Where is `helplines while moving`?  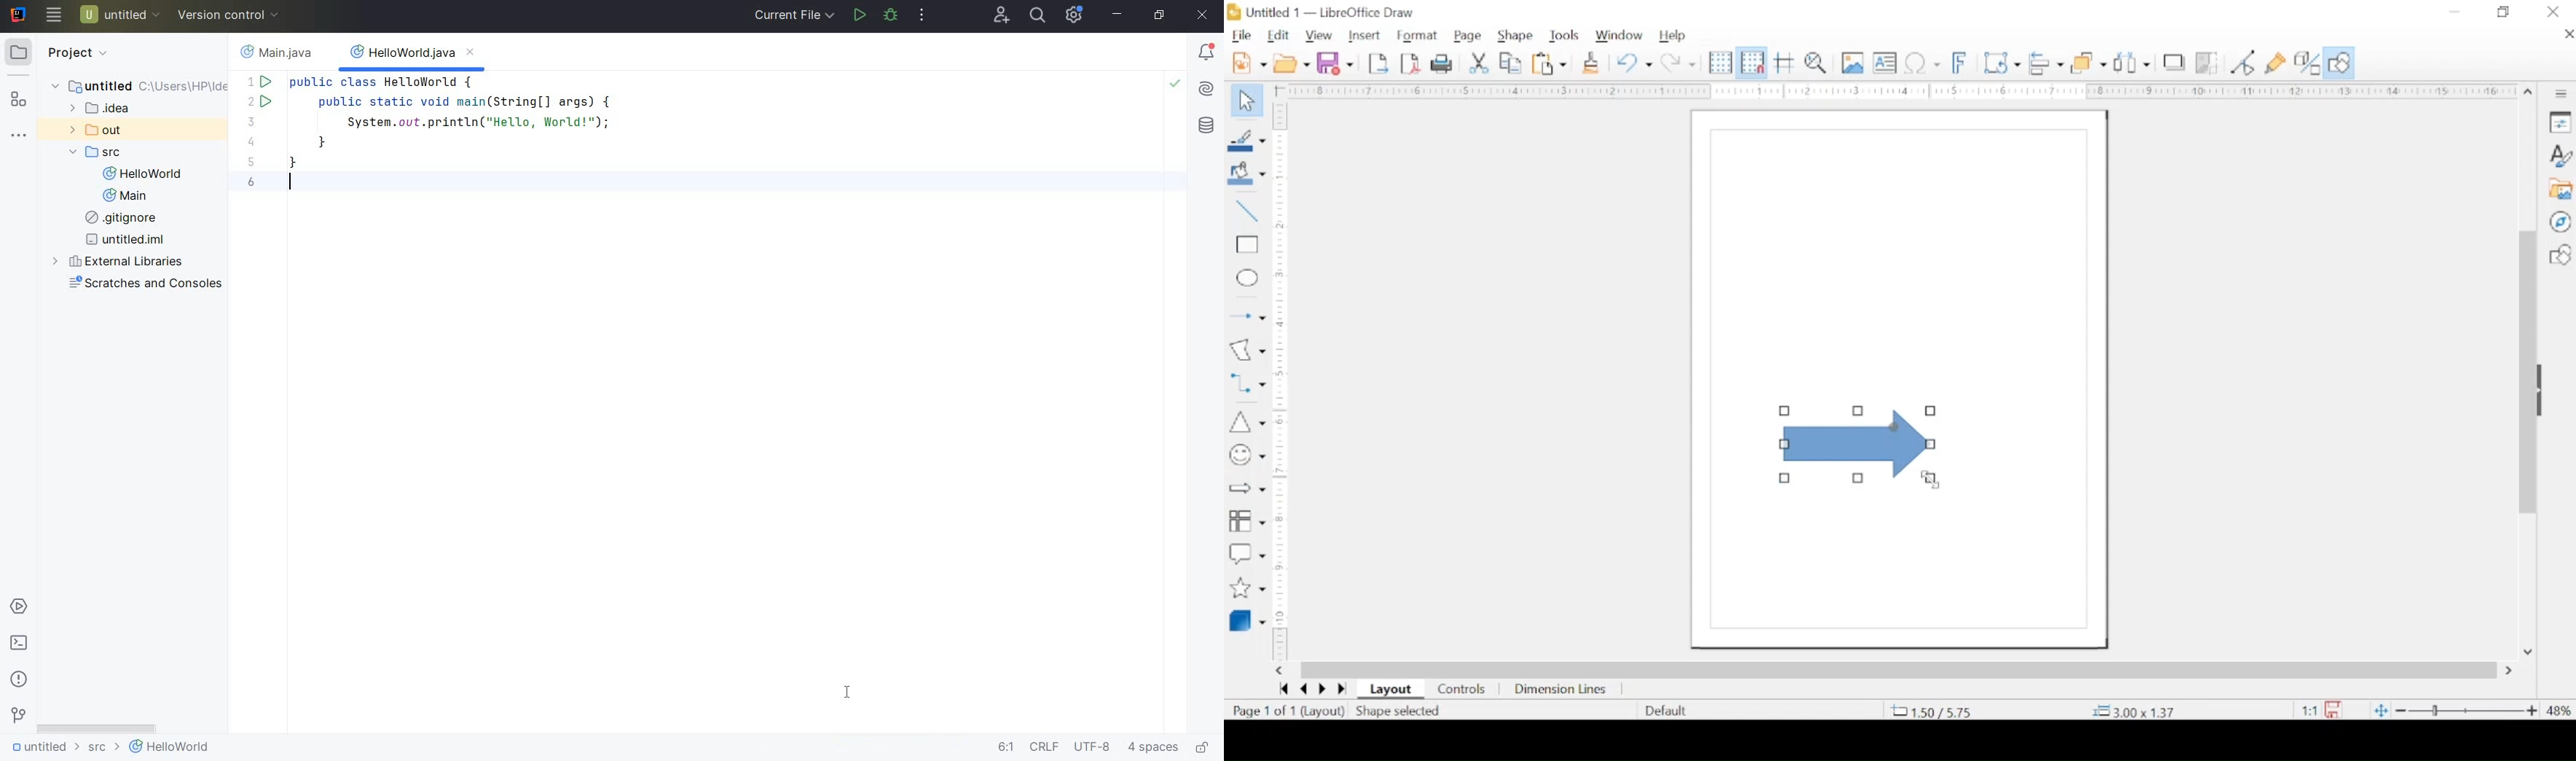 helplines while moving is located at coordinates (1785, 62).